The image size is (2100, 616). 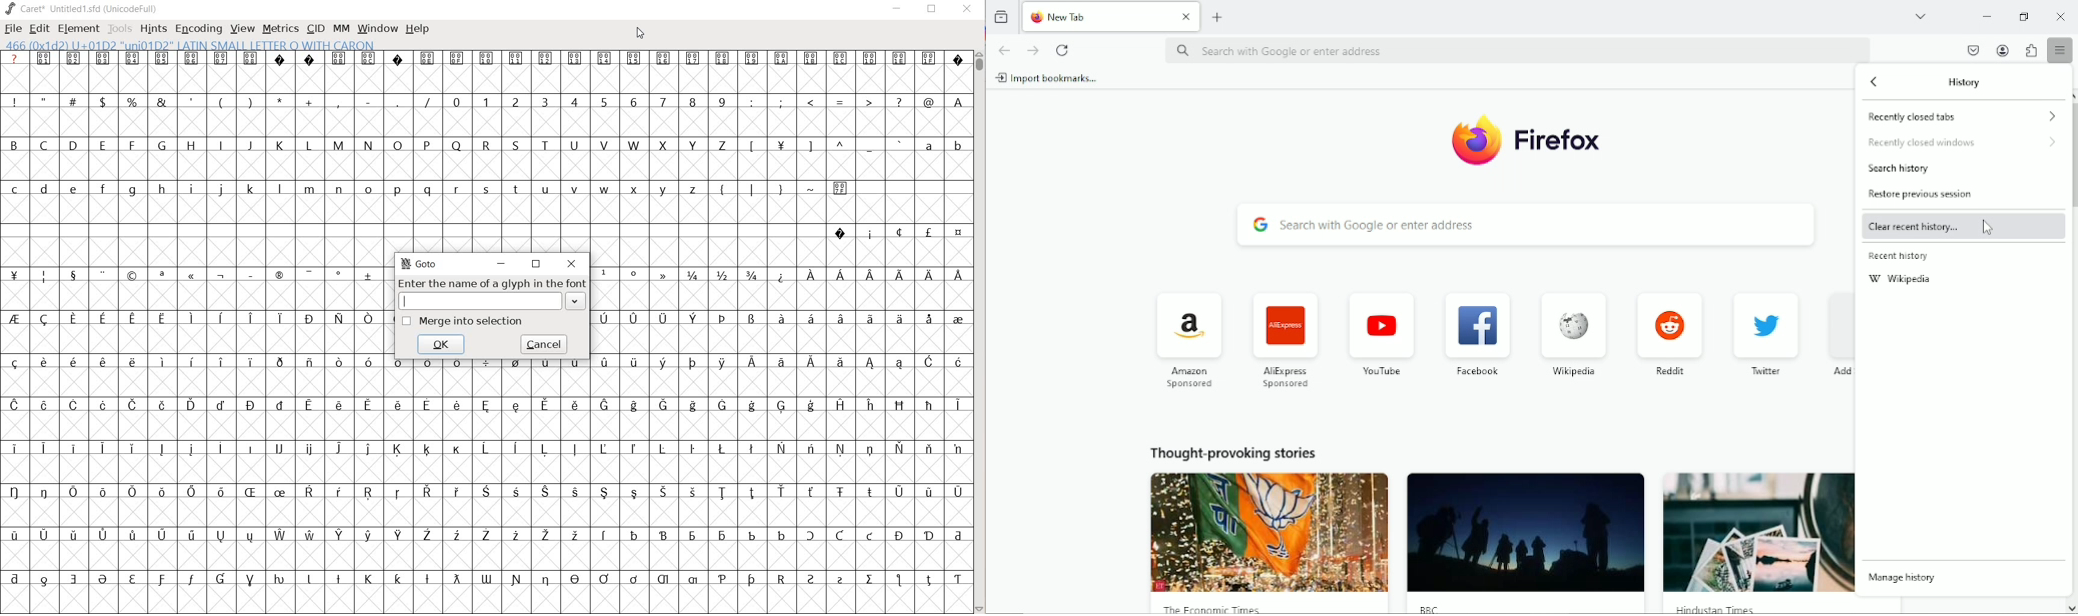 What do you see at coordinates (2071, 155) in the screenshot?
I see `scroll bar` at bounding box center [2071, 155].